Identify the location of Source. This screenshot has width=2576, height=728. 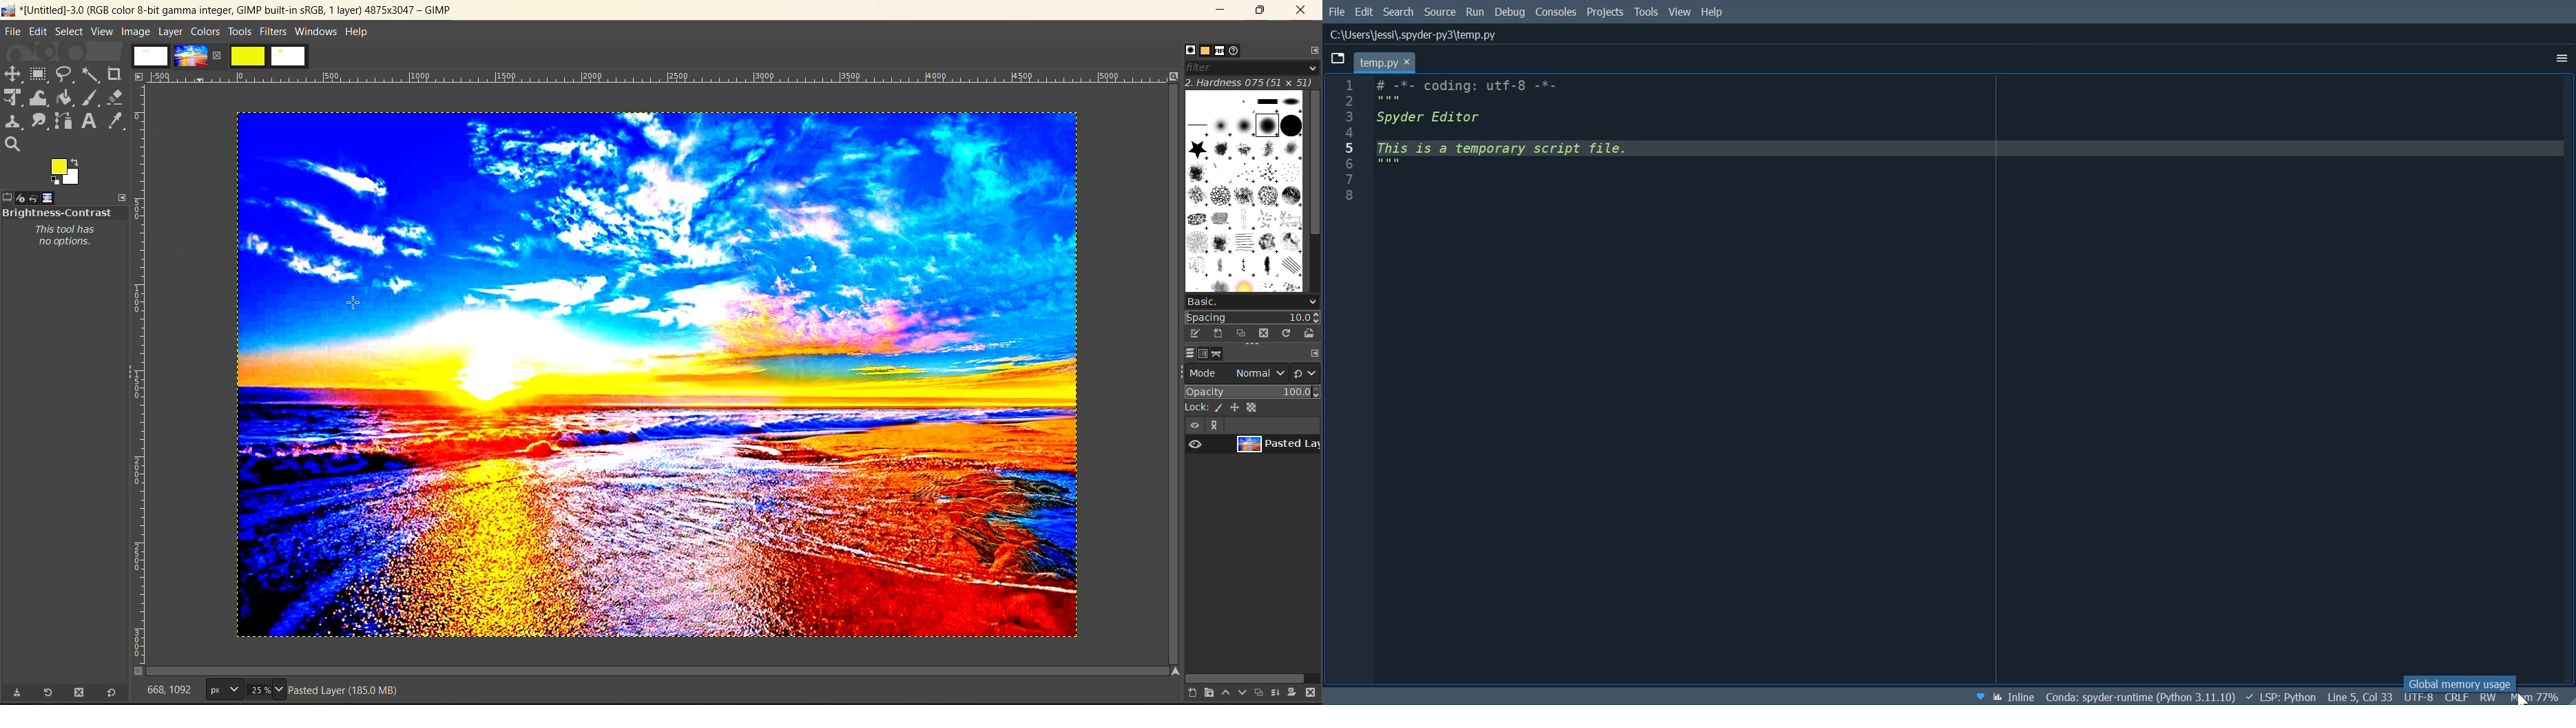
(1441, 12).